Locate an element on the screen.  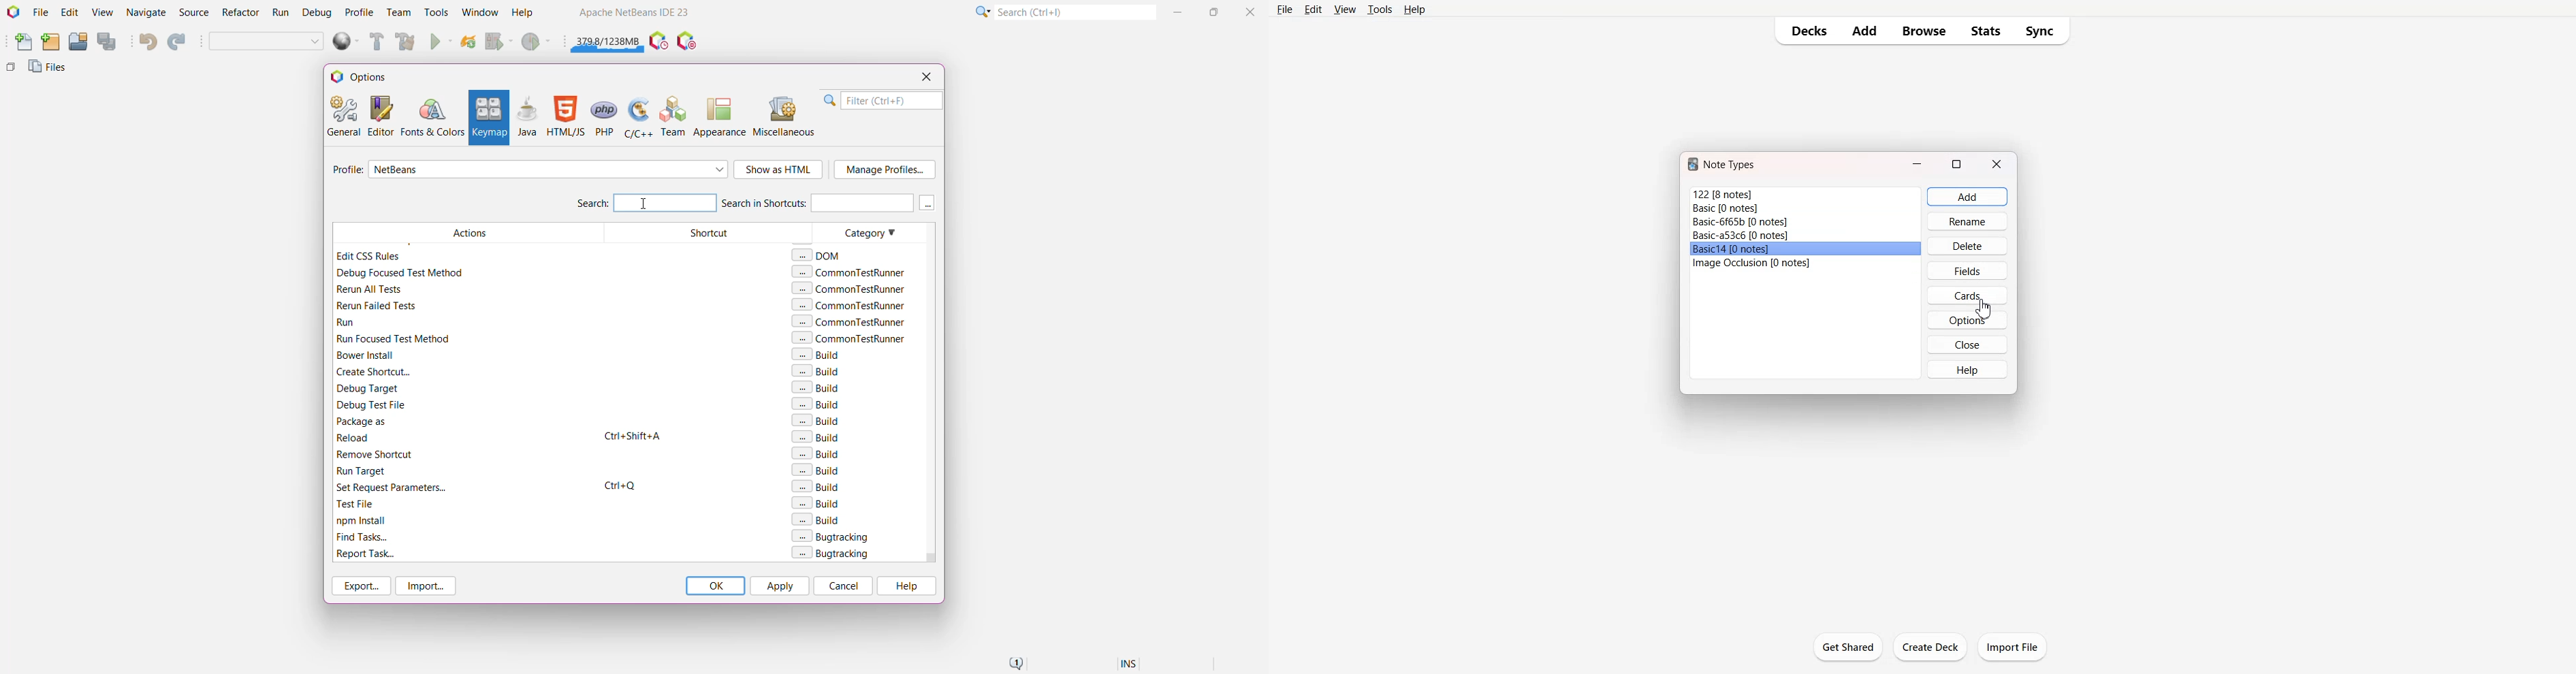
Select required profile from the list is located at coordinates (549, 169).